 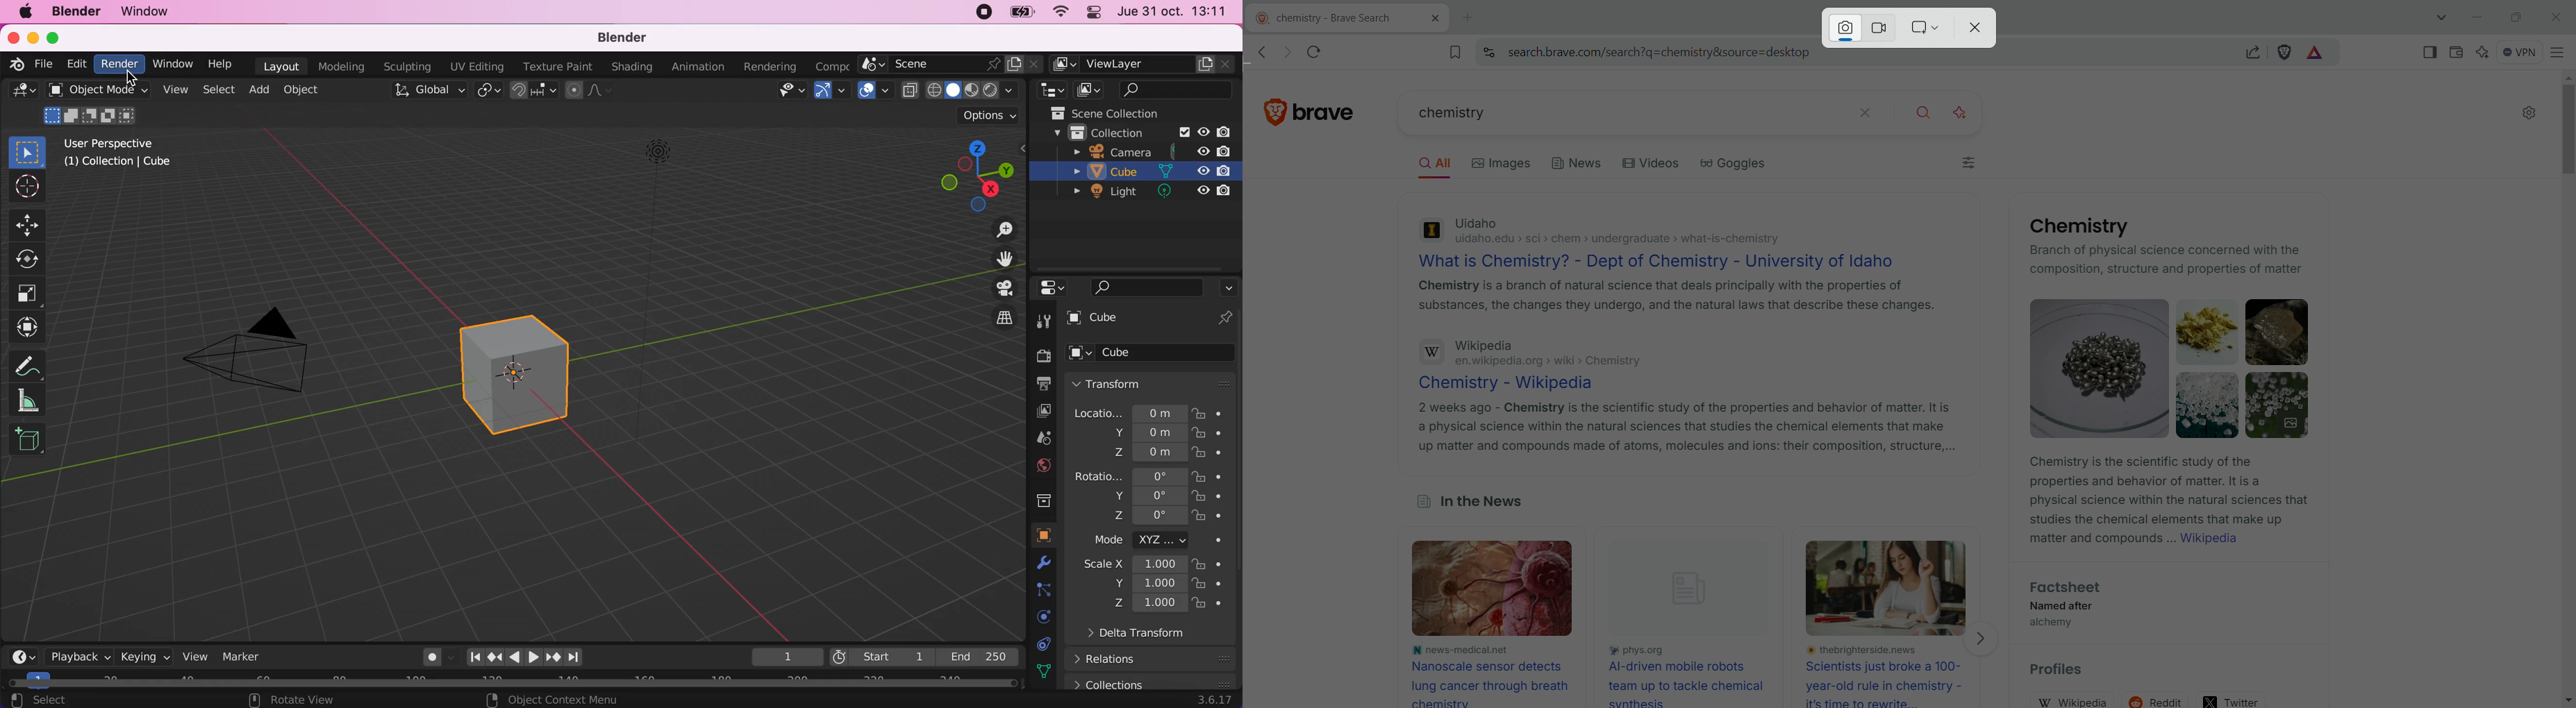 What do you see at coordinates (2159, 696) in the screenshot?
I see `reddit` at bounding box center [2159, 696].